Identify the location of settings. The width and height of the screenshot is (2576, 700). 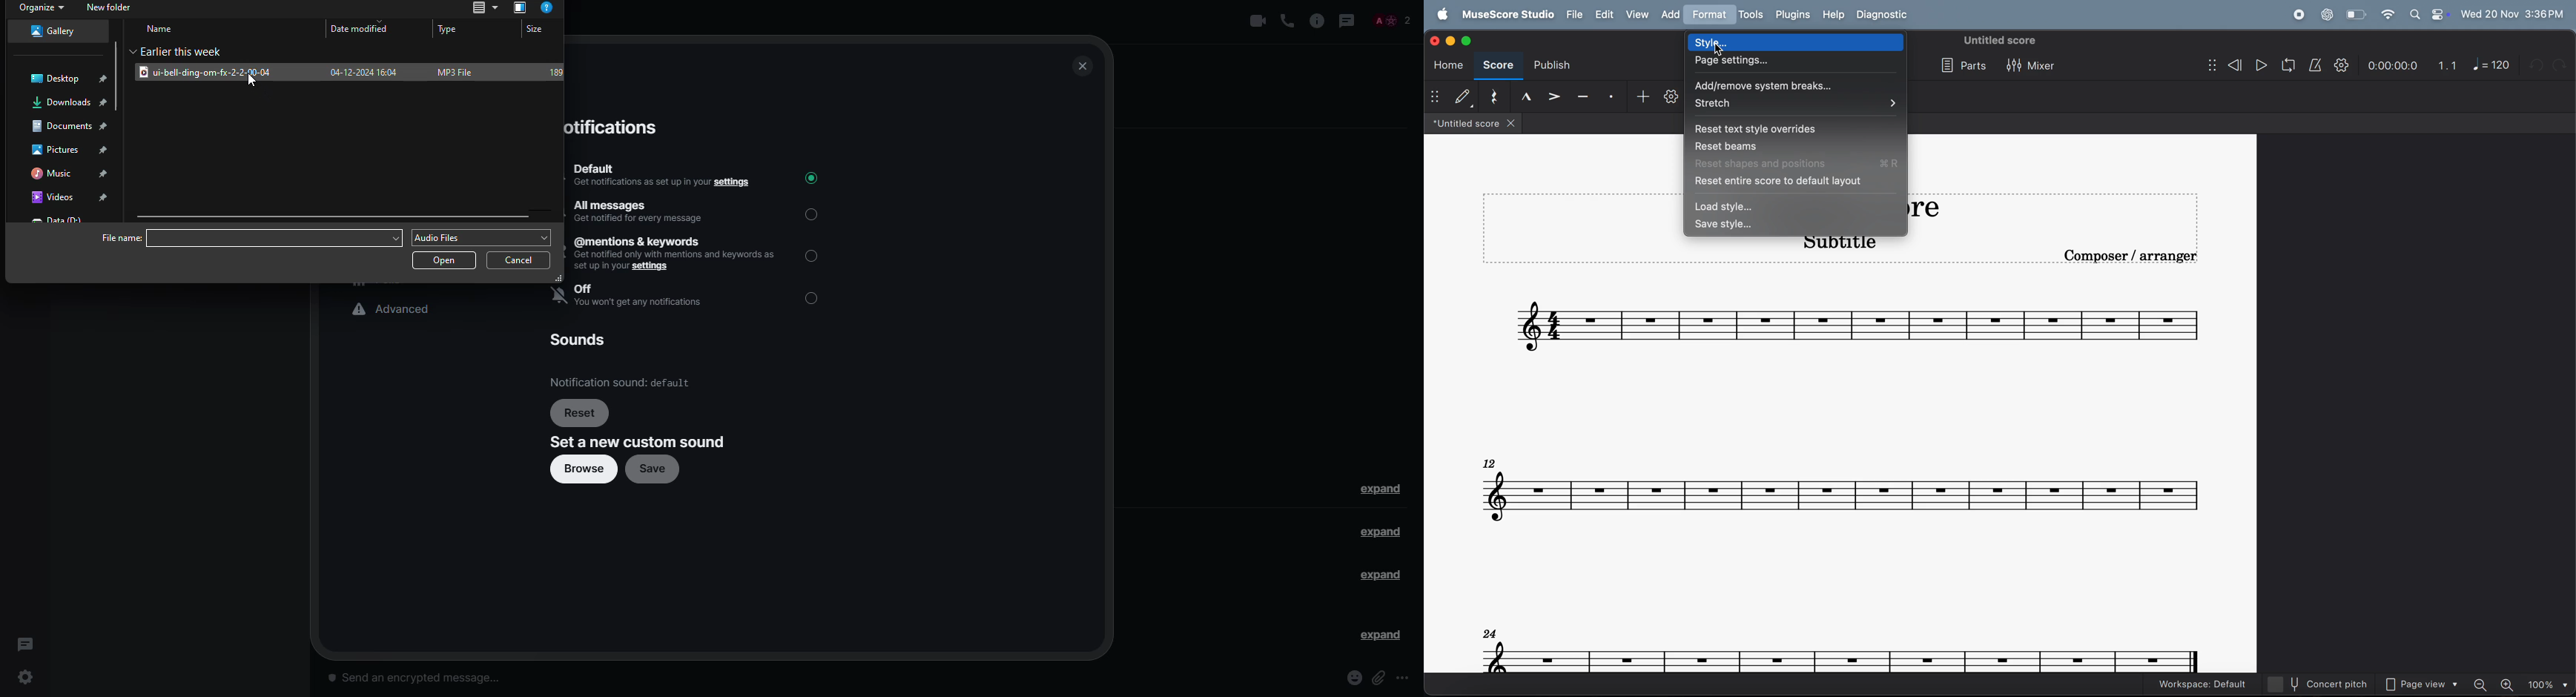
(1671, 100).